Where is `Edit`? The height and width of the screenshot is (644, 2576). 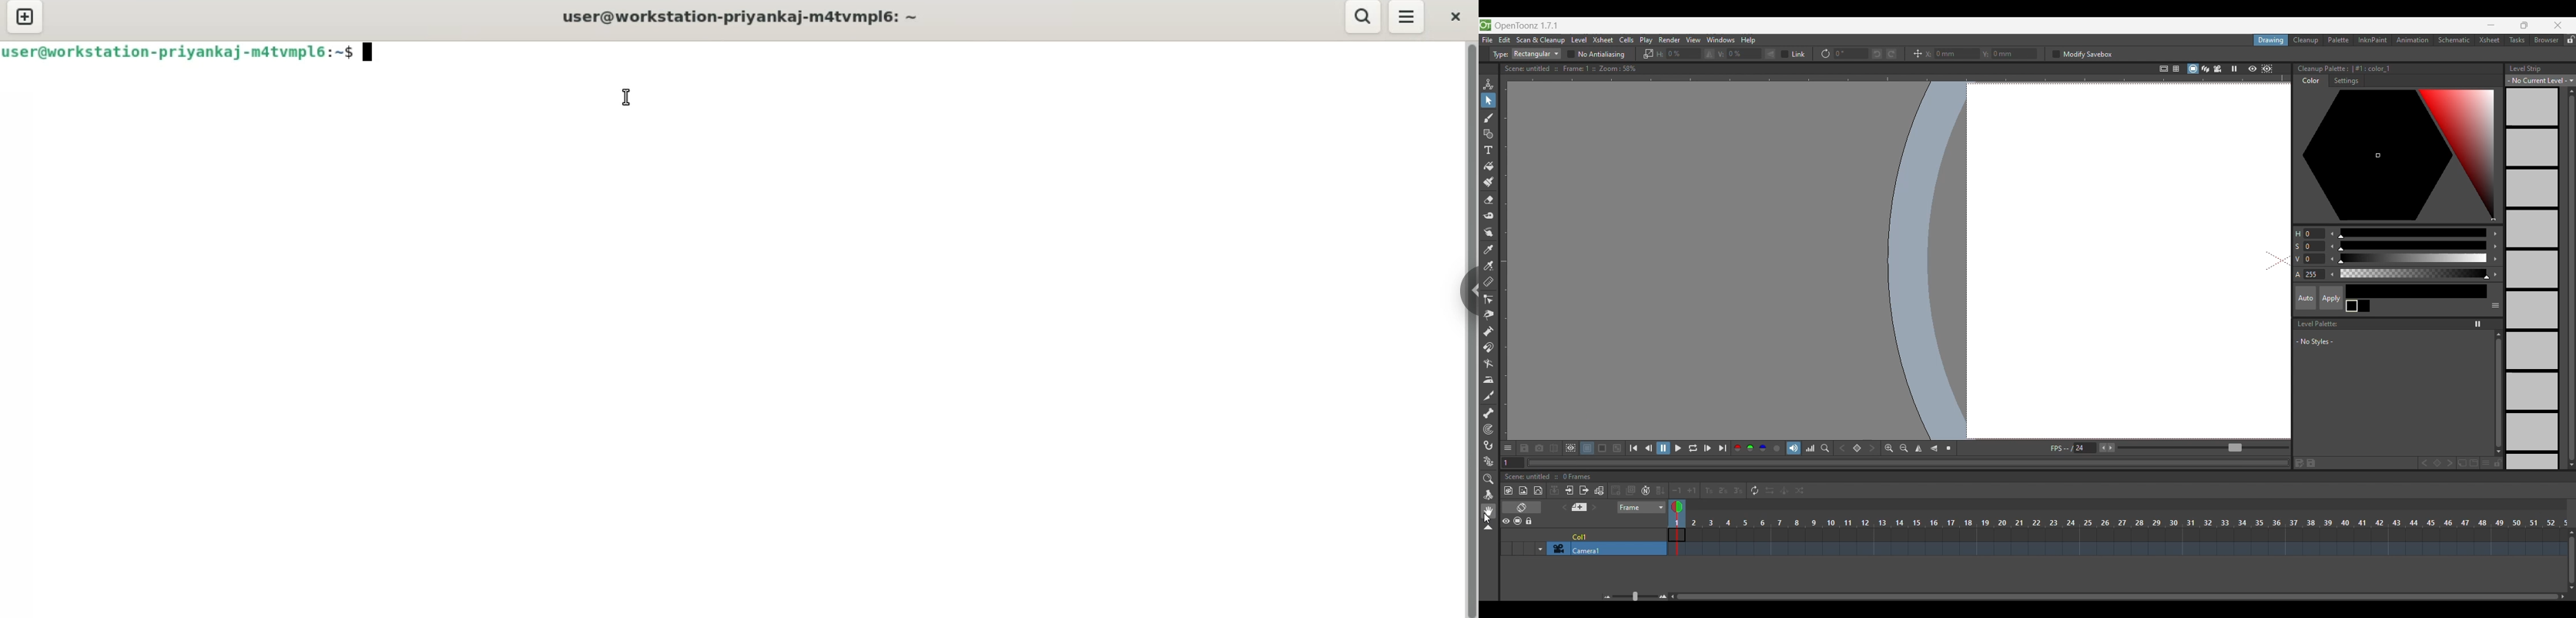 Edit is located at coordinates (1504, 40).